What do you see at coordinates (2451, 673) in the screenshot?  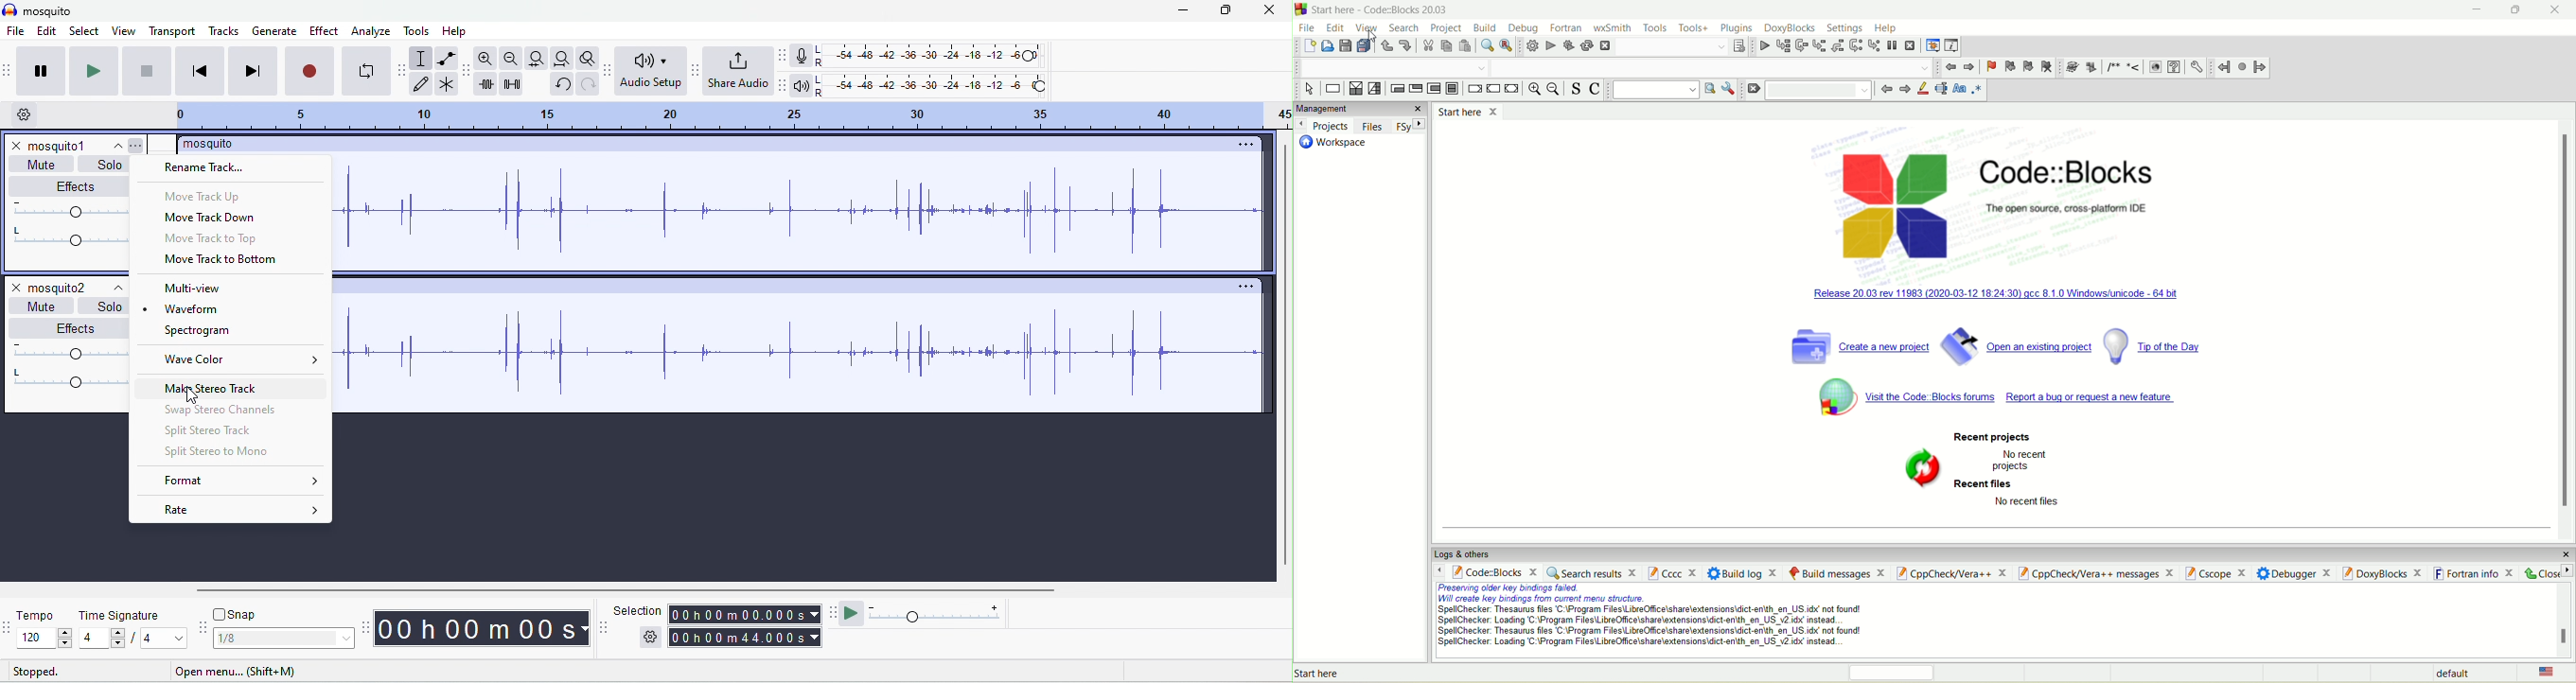 I see `default` at bounding box center [2451, 673].